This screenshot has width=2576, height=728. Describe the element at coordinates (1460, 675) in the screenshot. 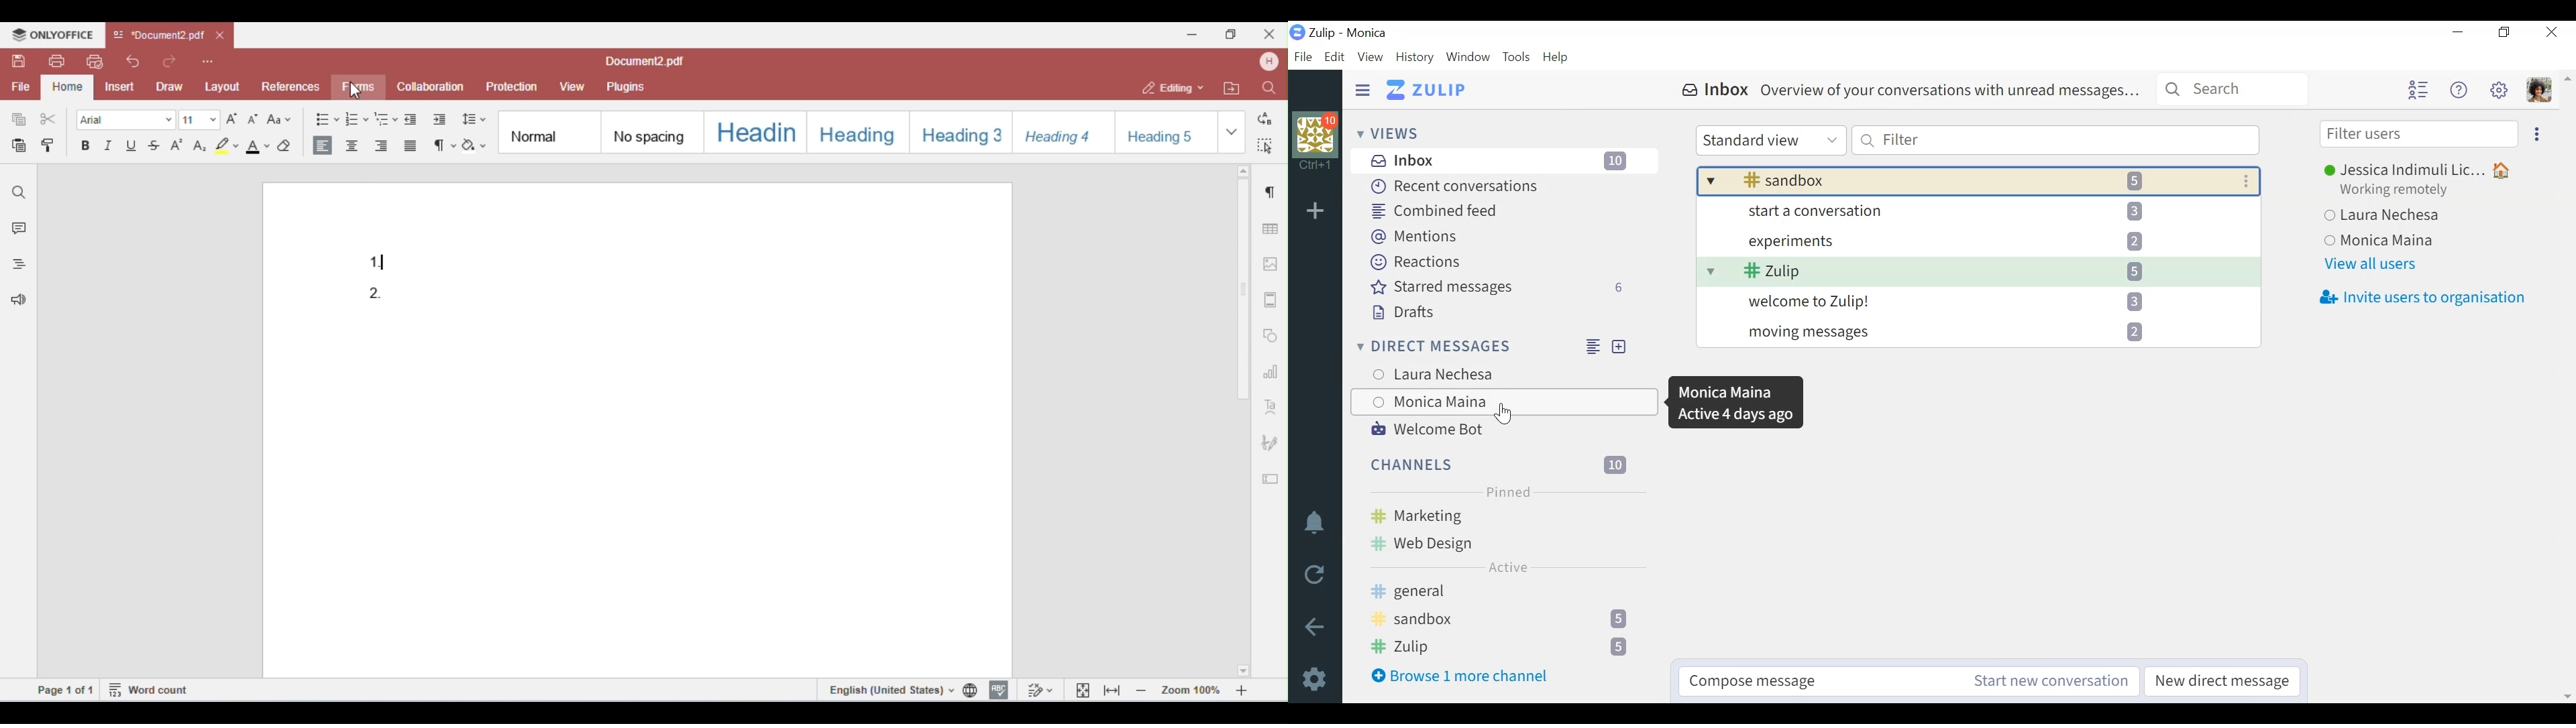

I see `Browse 1 more channel` at that location.